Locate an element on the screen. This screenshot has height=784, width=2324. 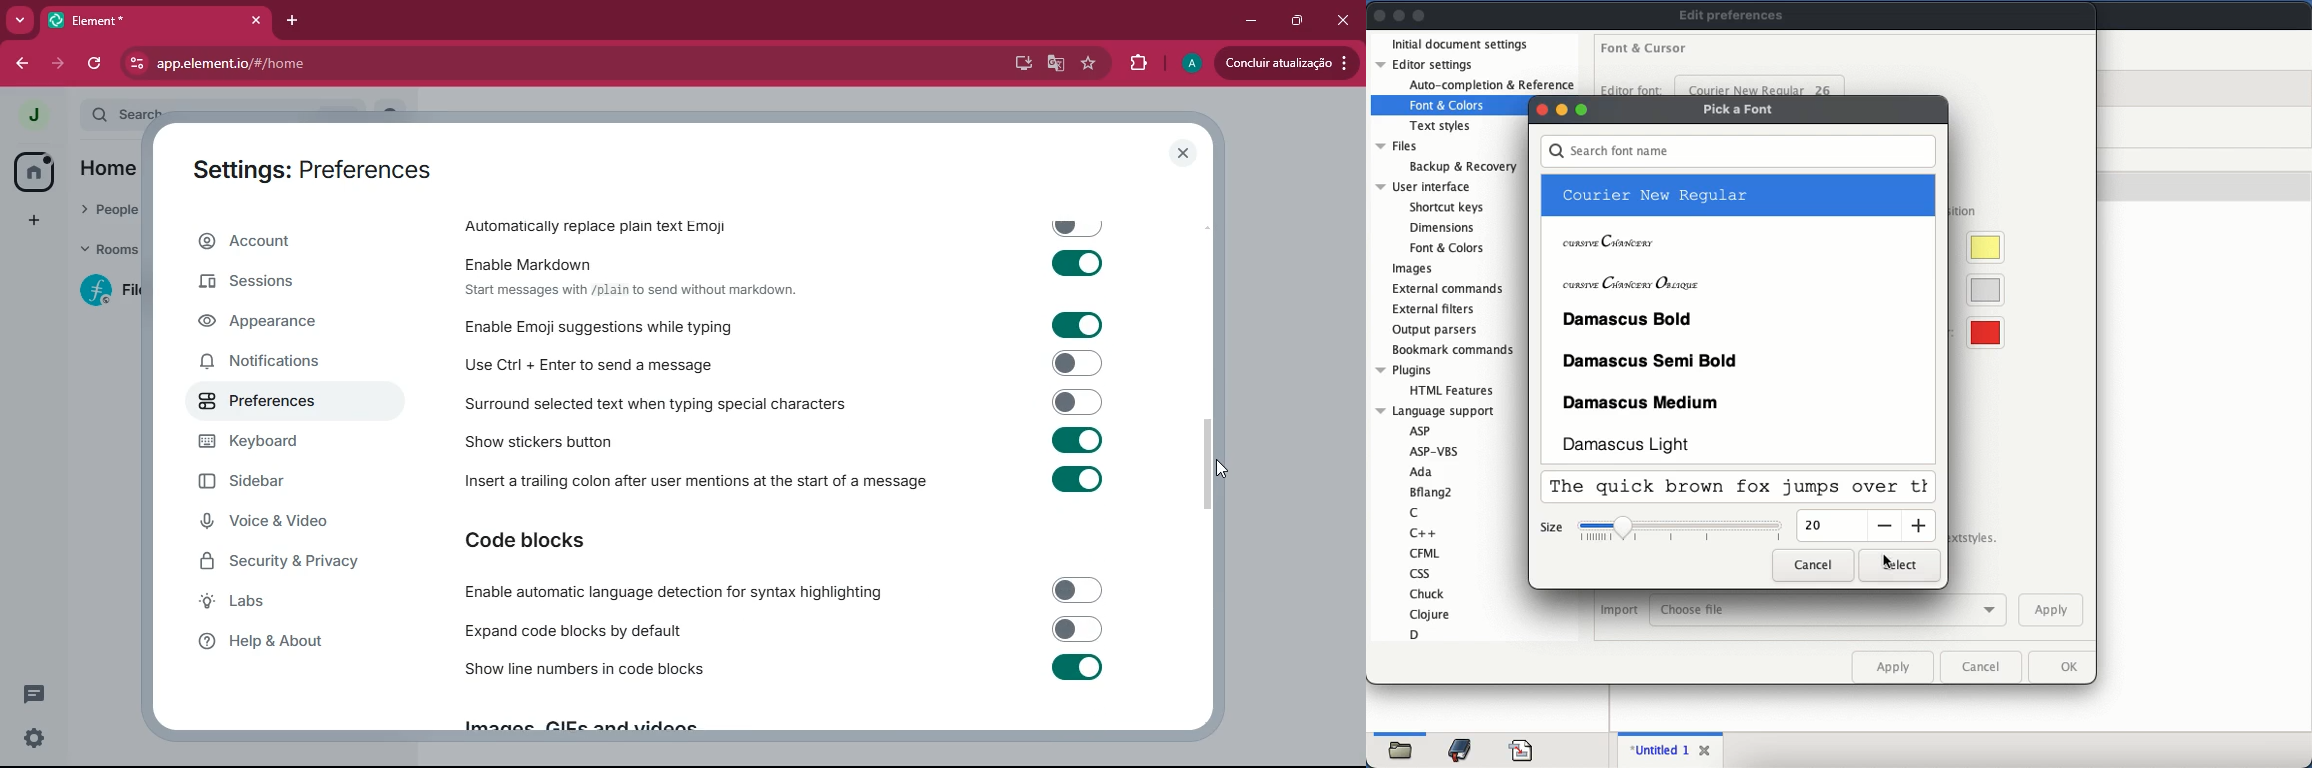
‘Start messages with /plain to send without markdown. is located at coordinates (638, 291).